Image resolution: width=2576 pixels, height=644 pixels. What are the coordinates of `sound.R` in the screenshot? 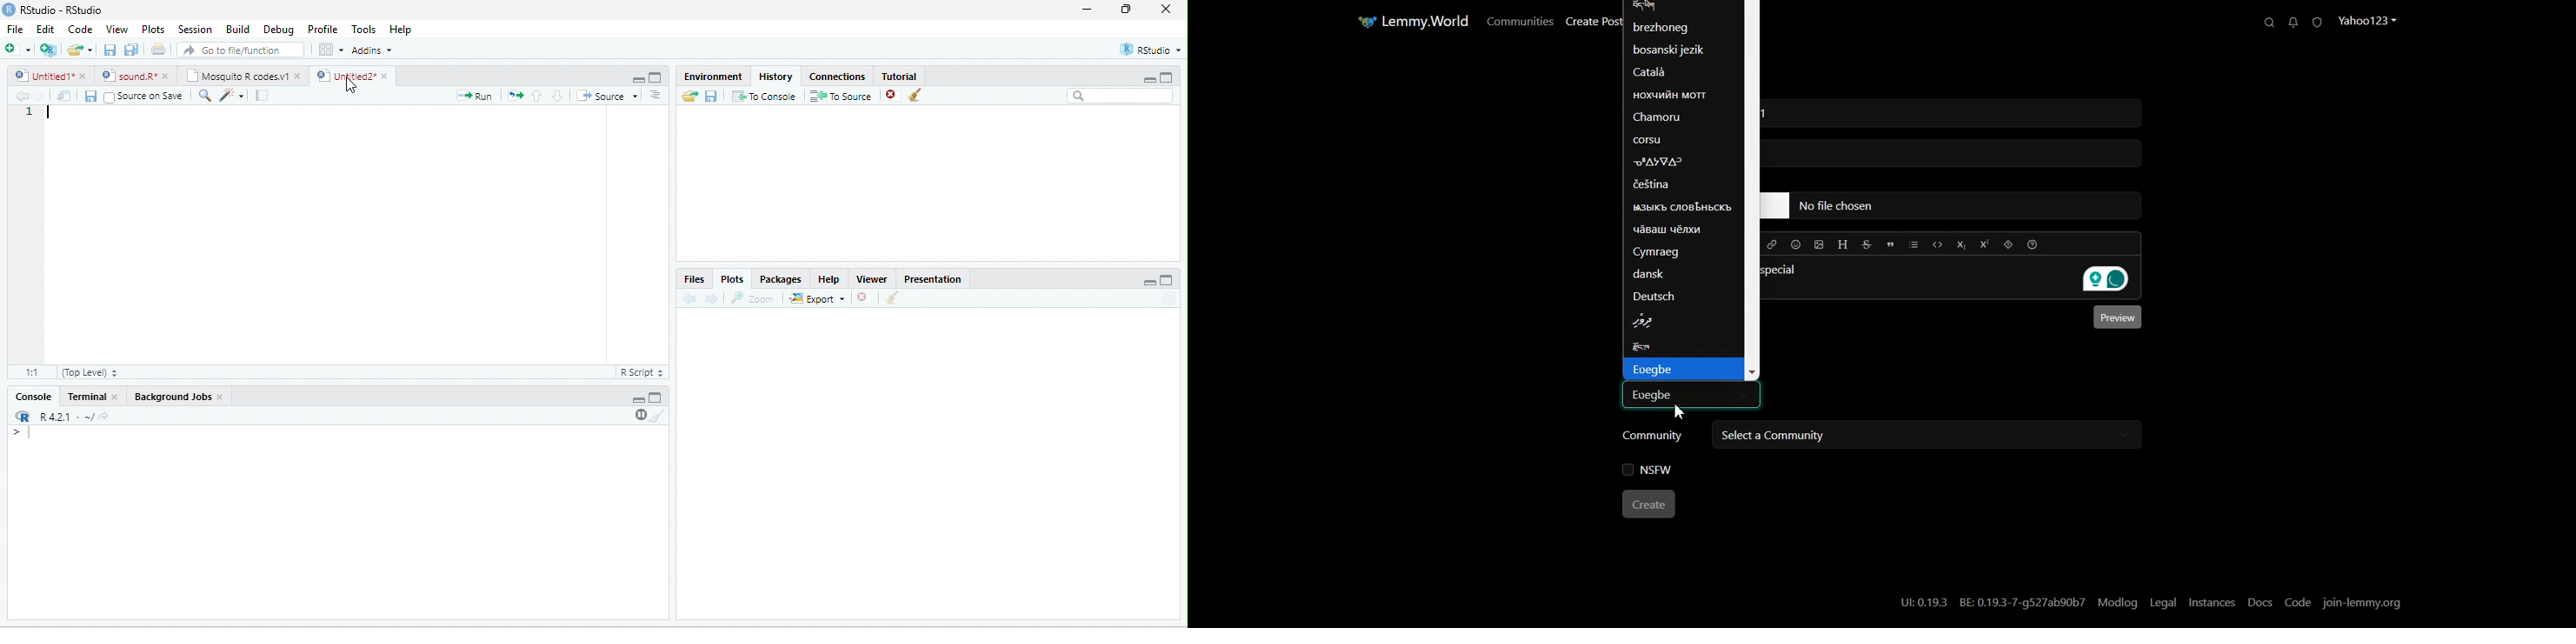 It's located at (129, 76).